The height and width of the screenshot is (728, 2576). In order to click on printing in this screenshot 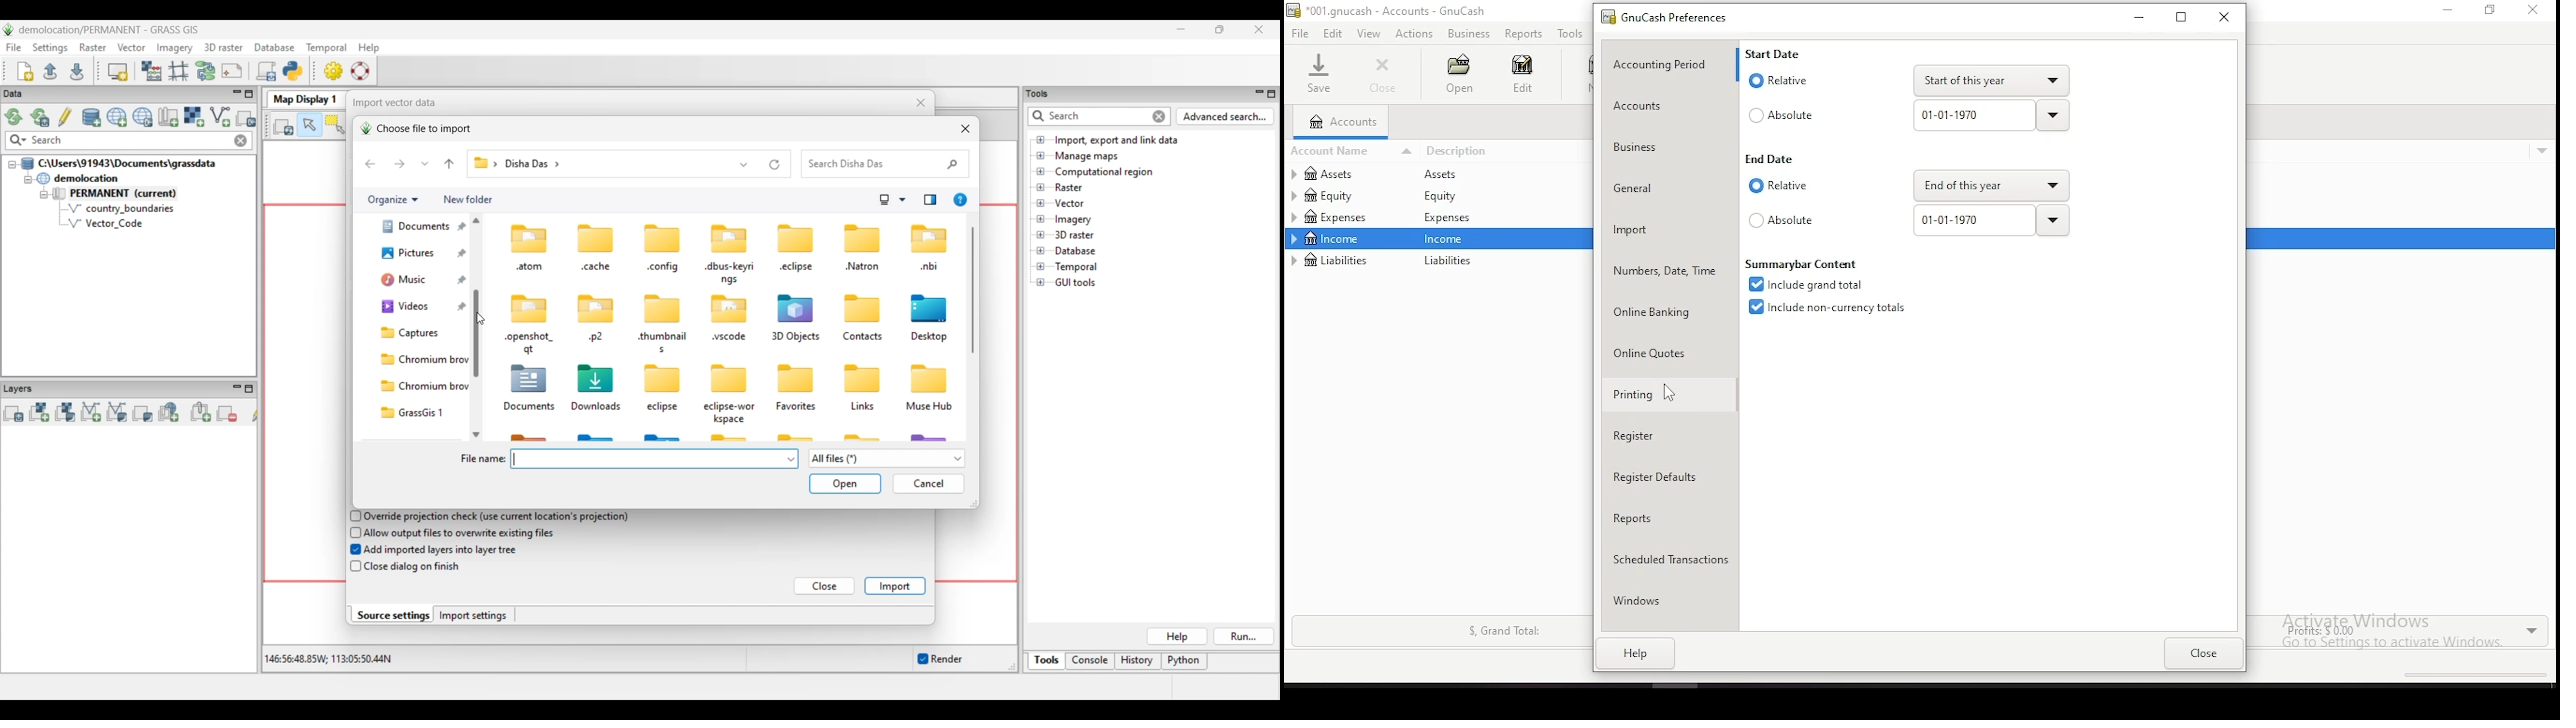, I will do `click(1647, 396)`.